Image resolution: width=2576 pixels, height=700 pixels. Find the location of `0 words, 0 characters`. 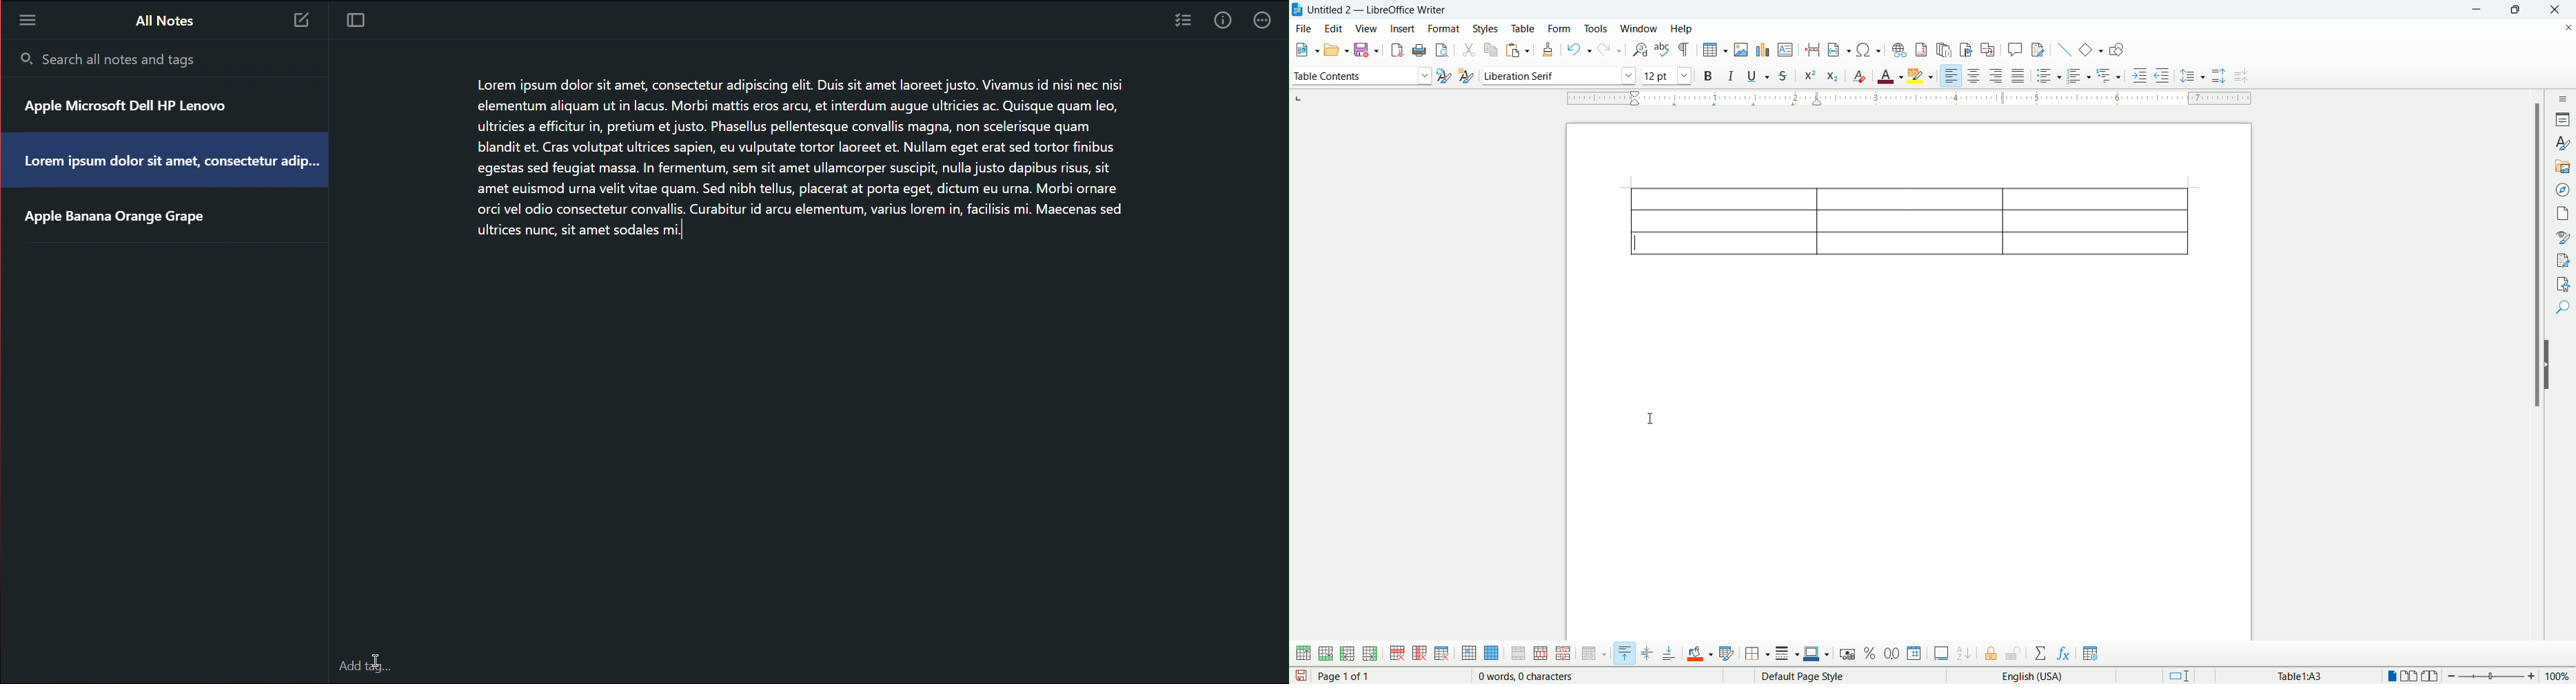

0 words, 0 characters is located at coordinates (1516, 677).